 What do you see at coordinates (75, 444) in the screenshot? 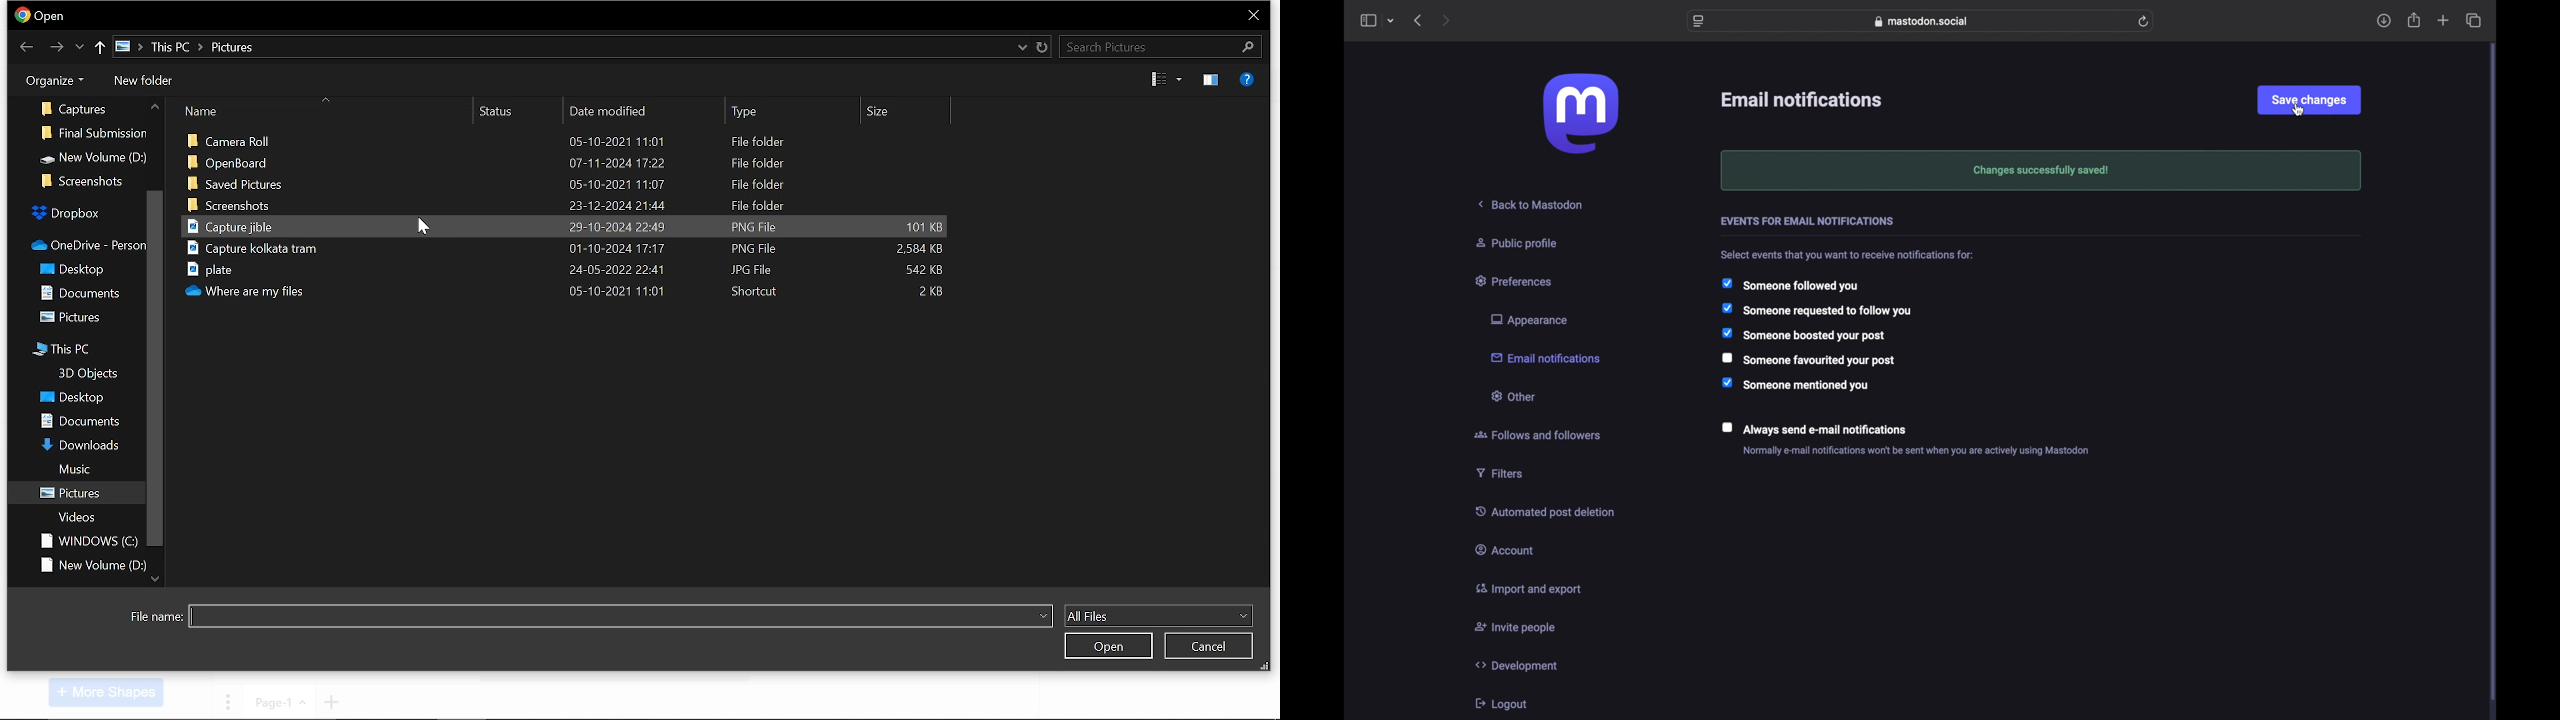
I see `folders` at bounding box center [75, 444].